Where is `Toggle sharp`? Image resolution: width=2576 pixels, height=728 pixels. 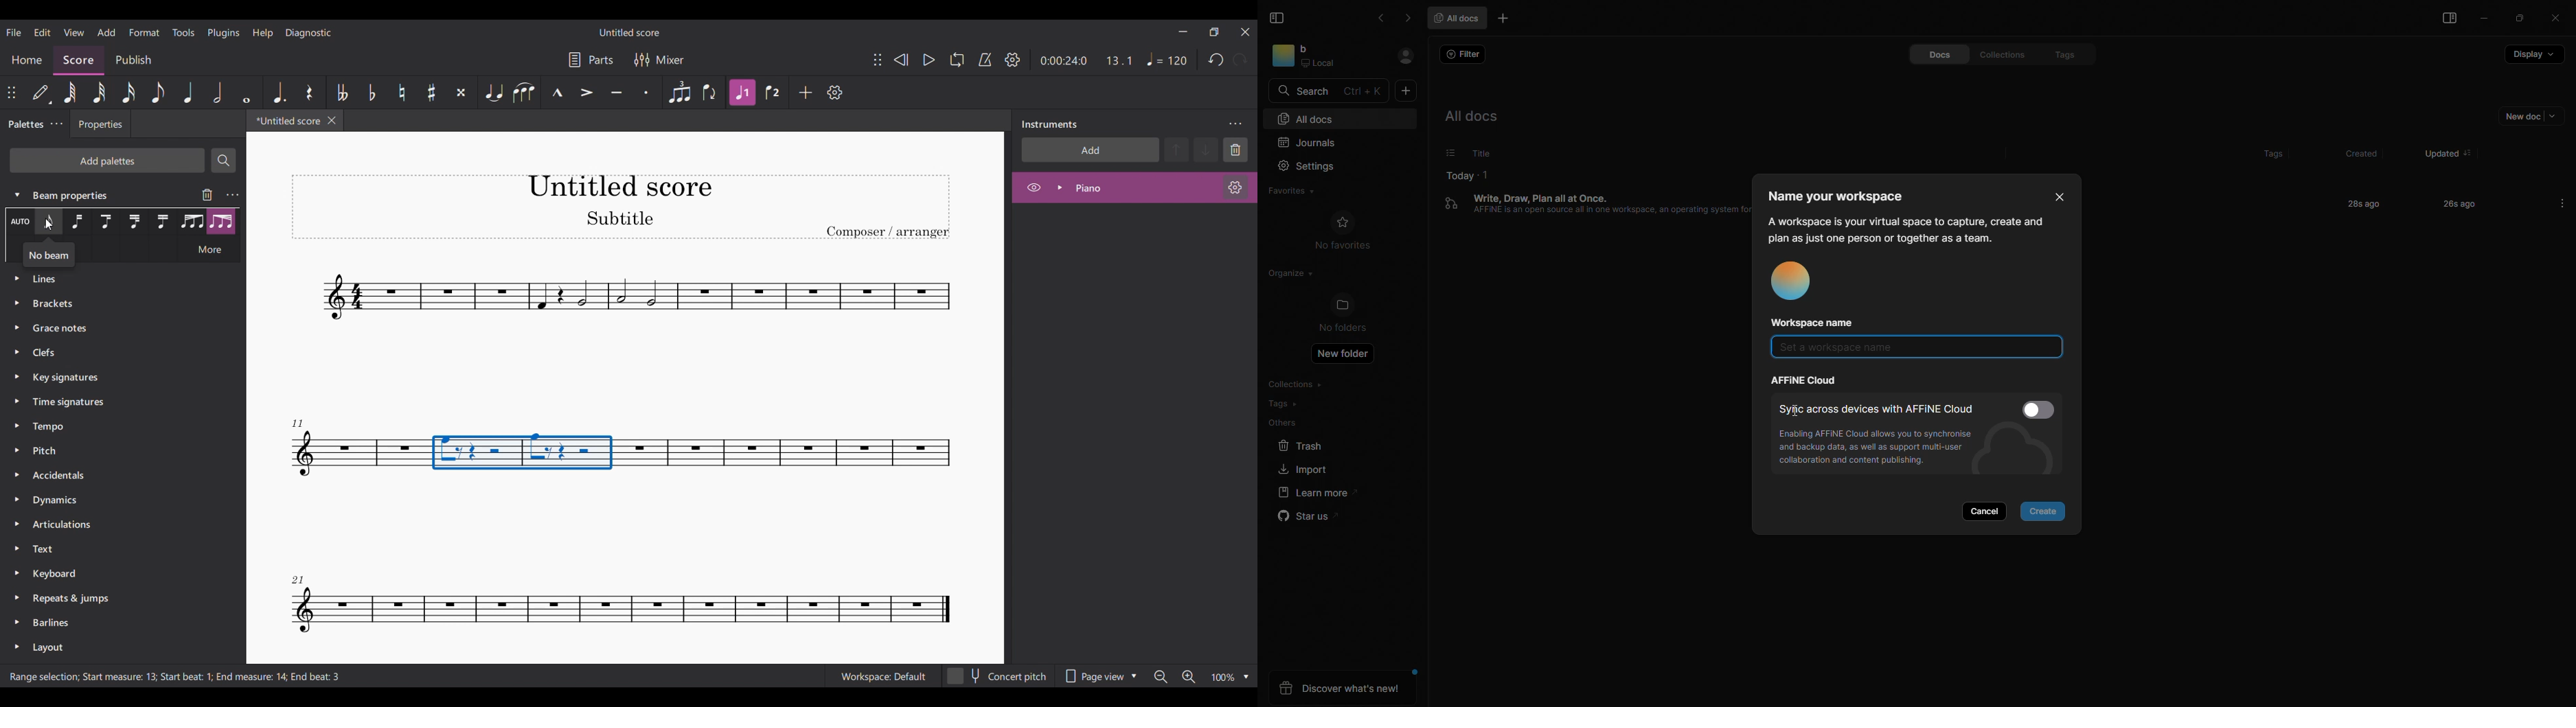
Toggle sharp is located at coordinates (432, 92).